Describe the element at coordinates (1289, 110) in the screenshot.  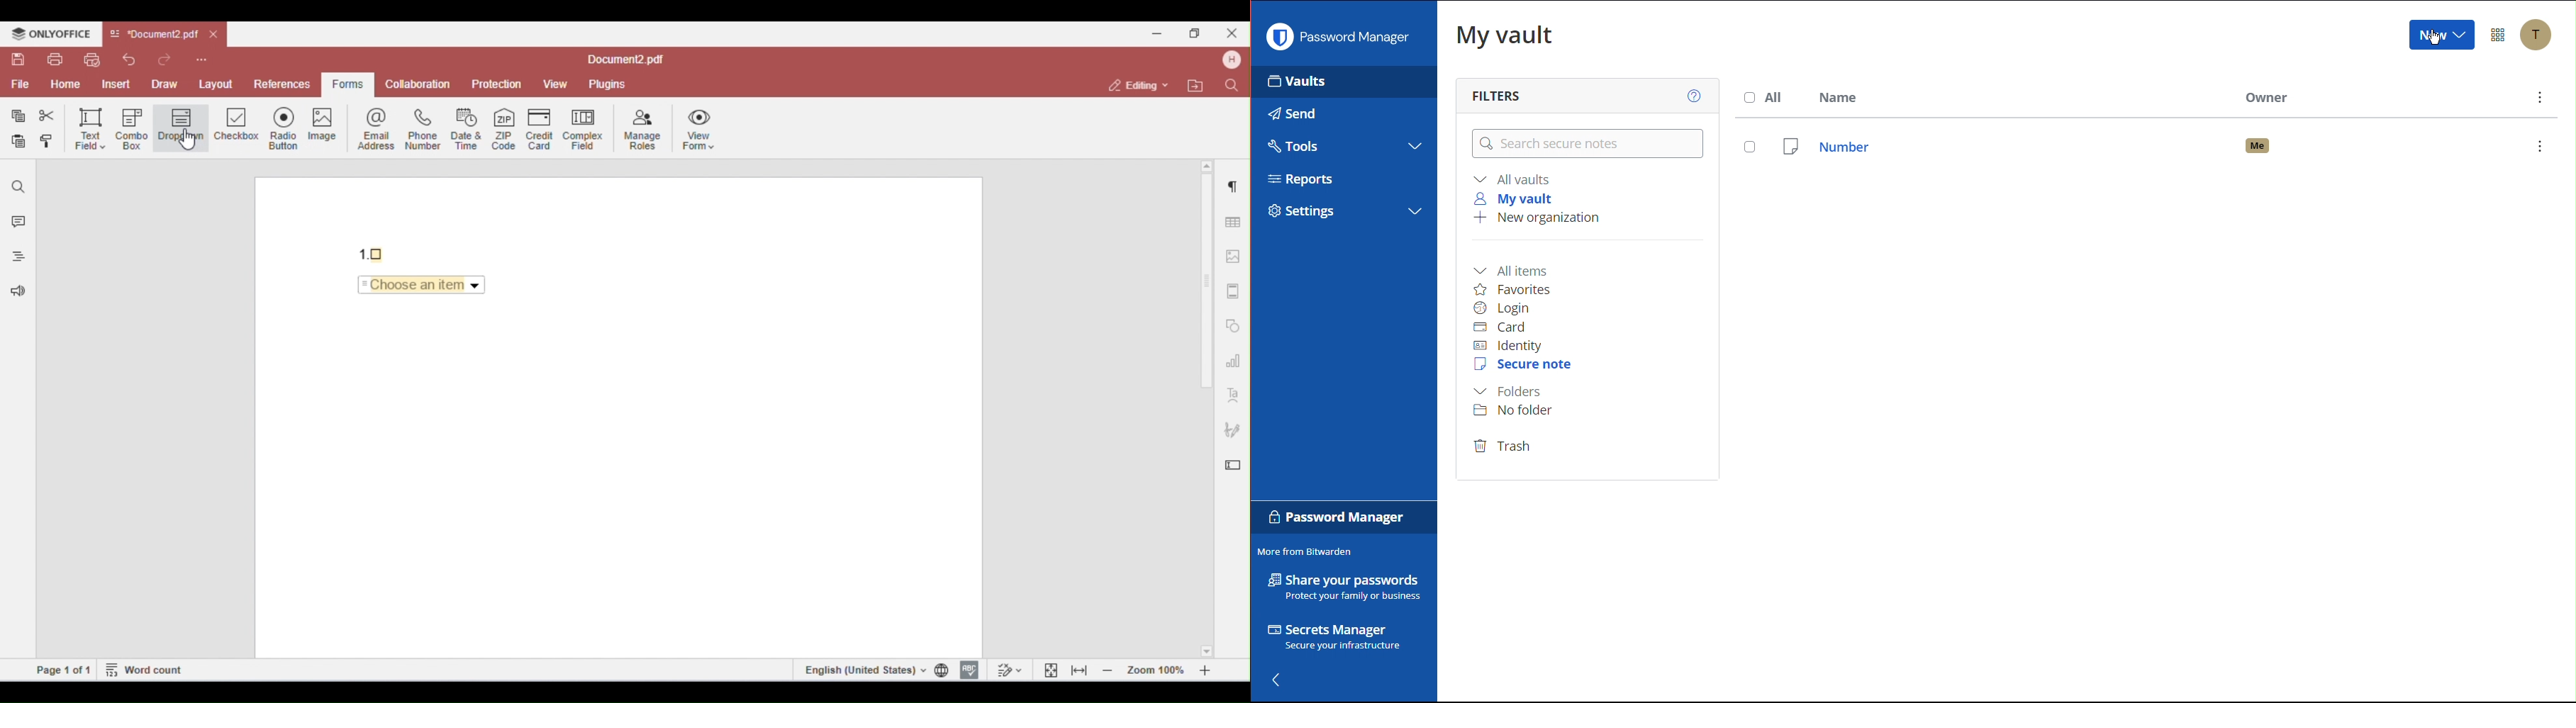
I see `Send` at that location.